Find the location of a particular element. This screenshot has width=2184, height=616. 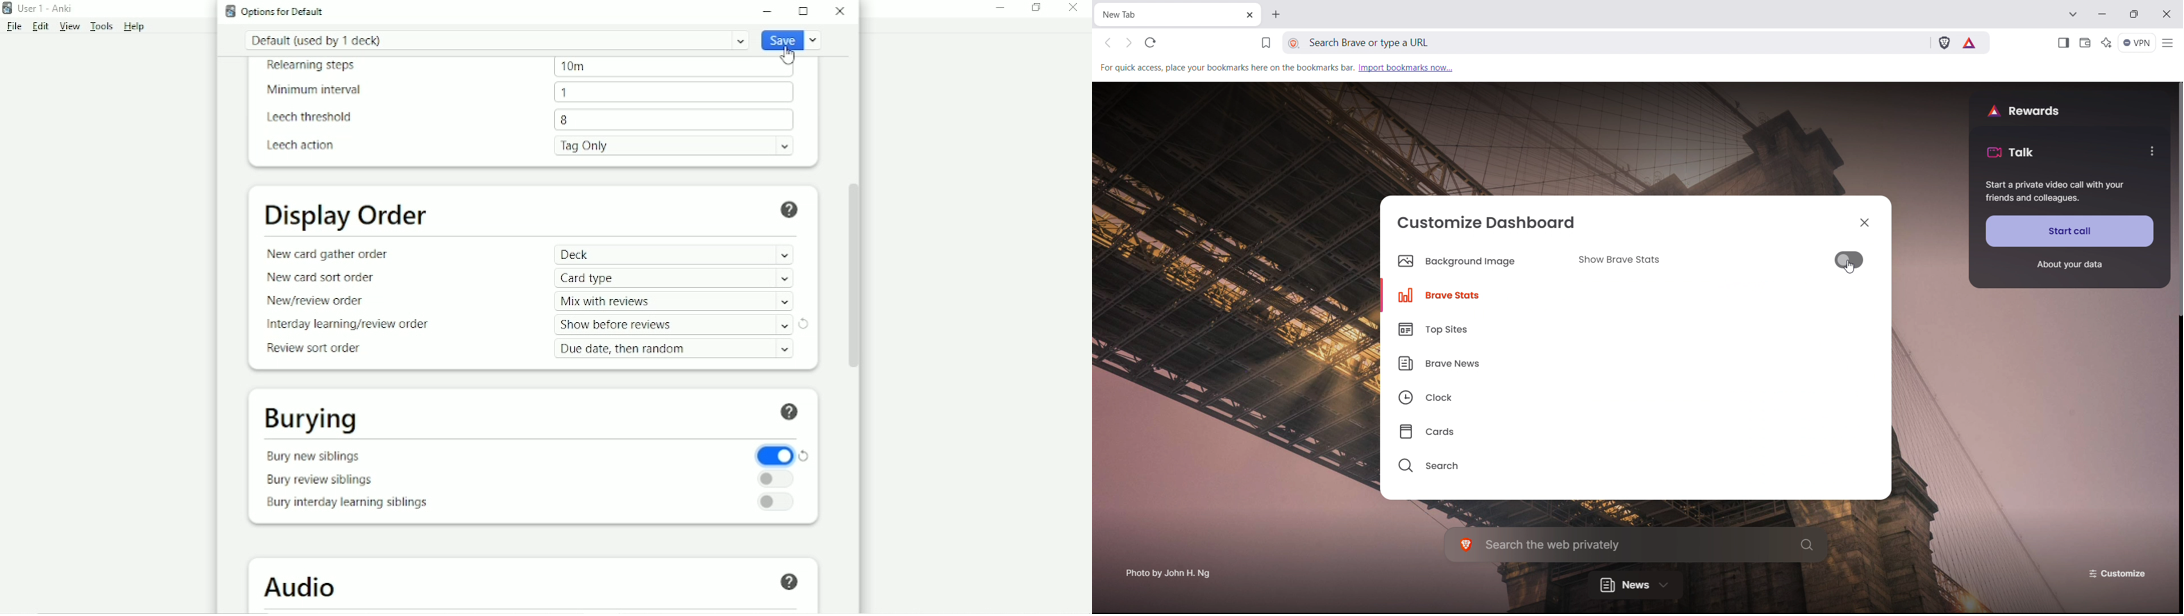

Bury new siblings is located at coordinates (316, 456).